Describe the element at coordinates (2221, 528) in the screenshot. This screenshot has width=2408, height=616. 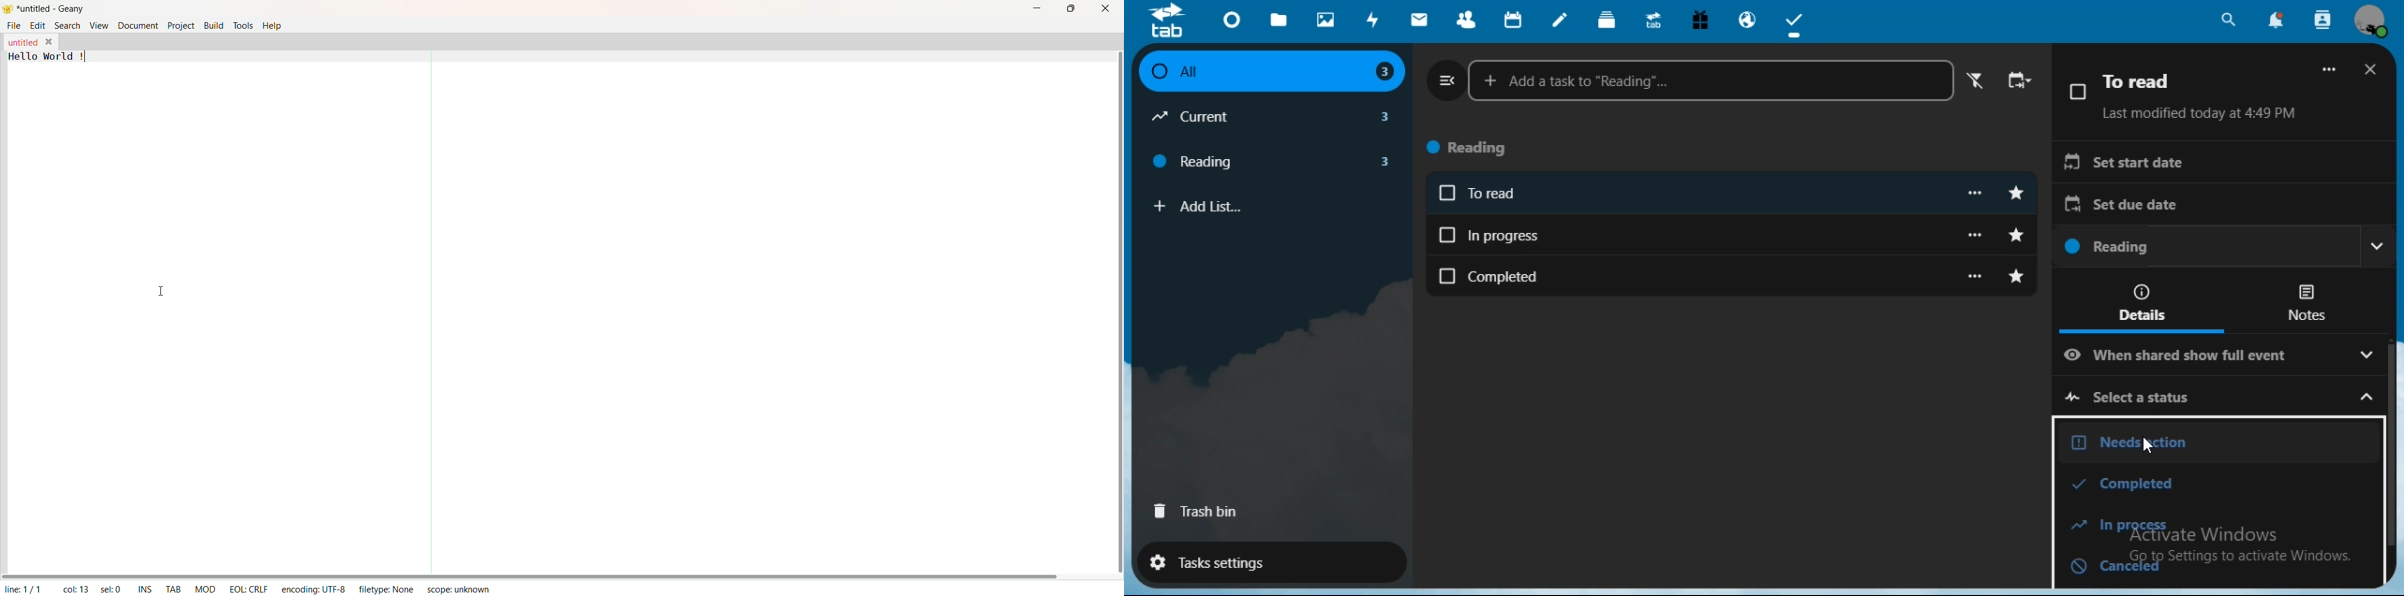
I see `in process` at that location.